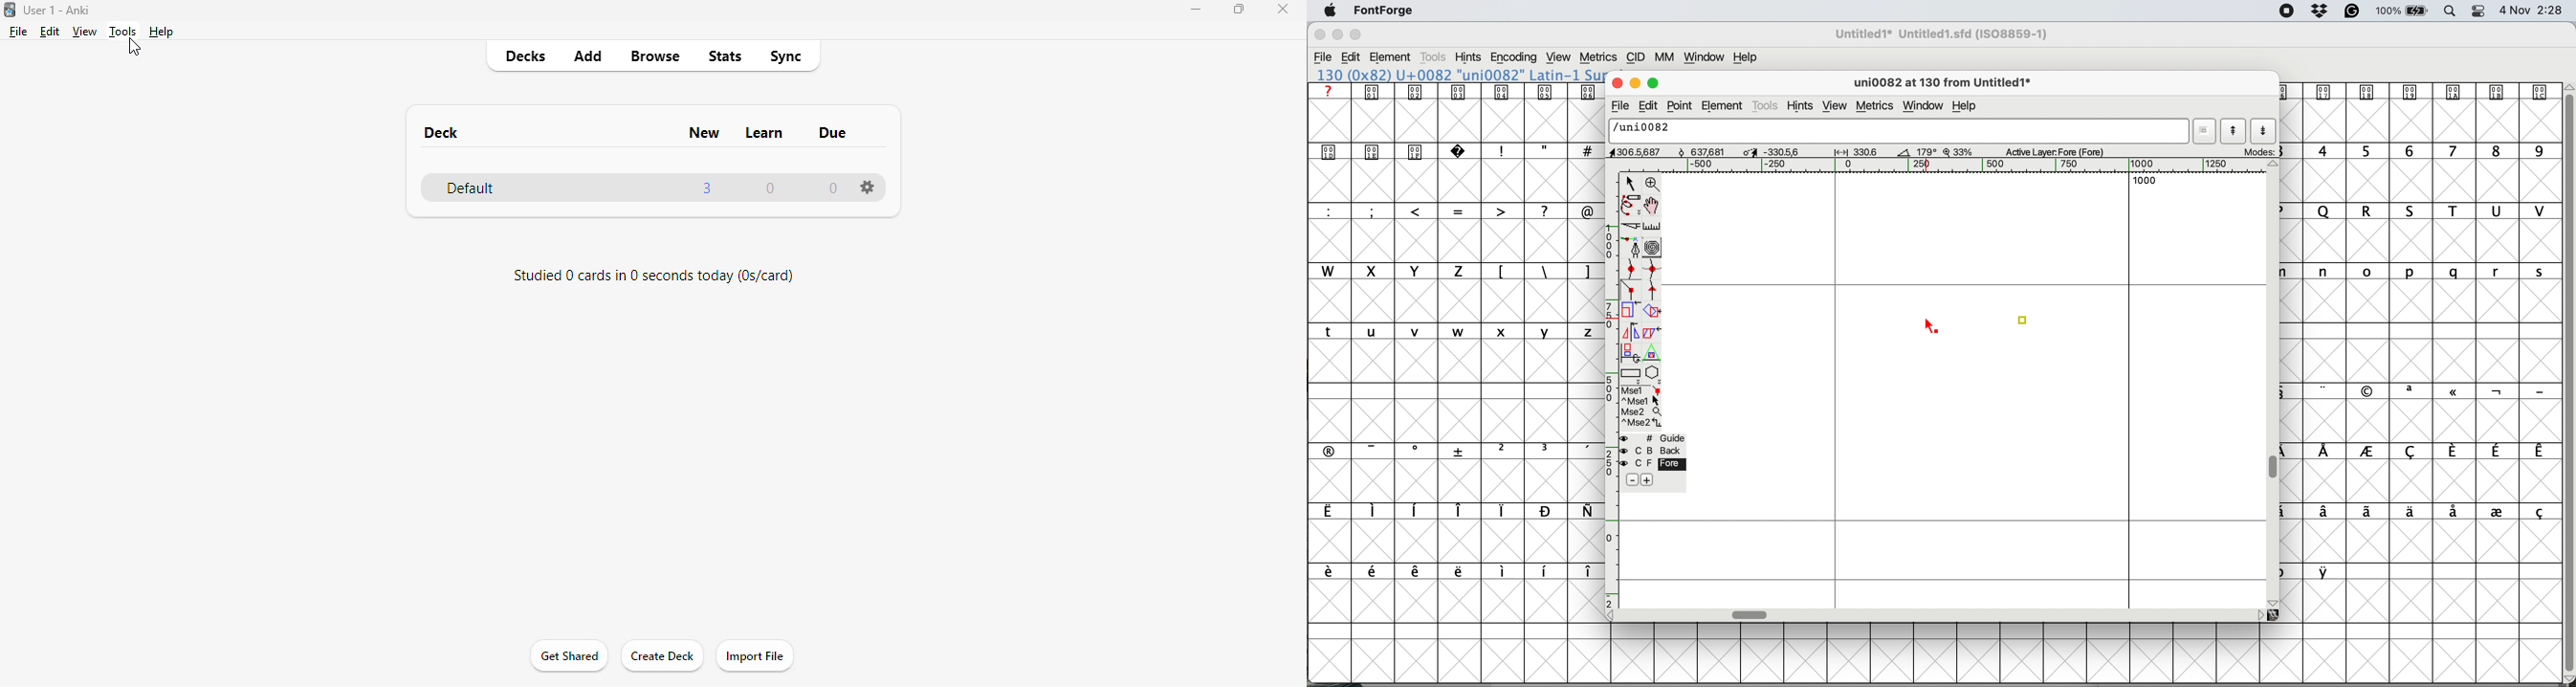 The image size is (2576, 700). What do you see at coordinates (1633, 247) in the screenshot?
I see `add a point and drag out its control points` at bounding box center [1633, 247].